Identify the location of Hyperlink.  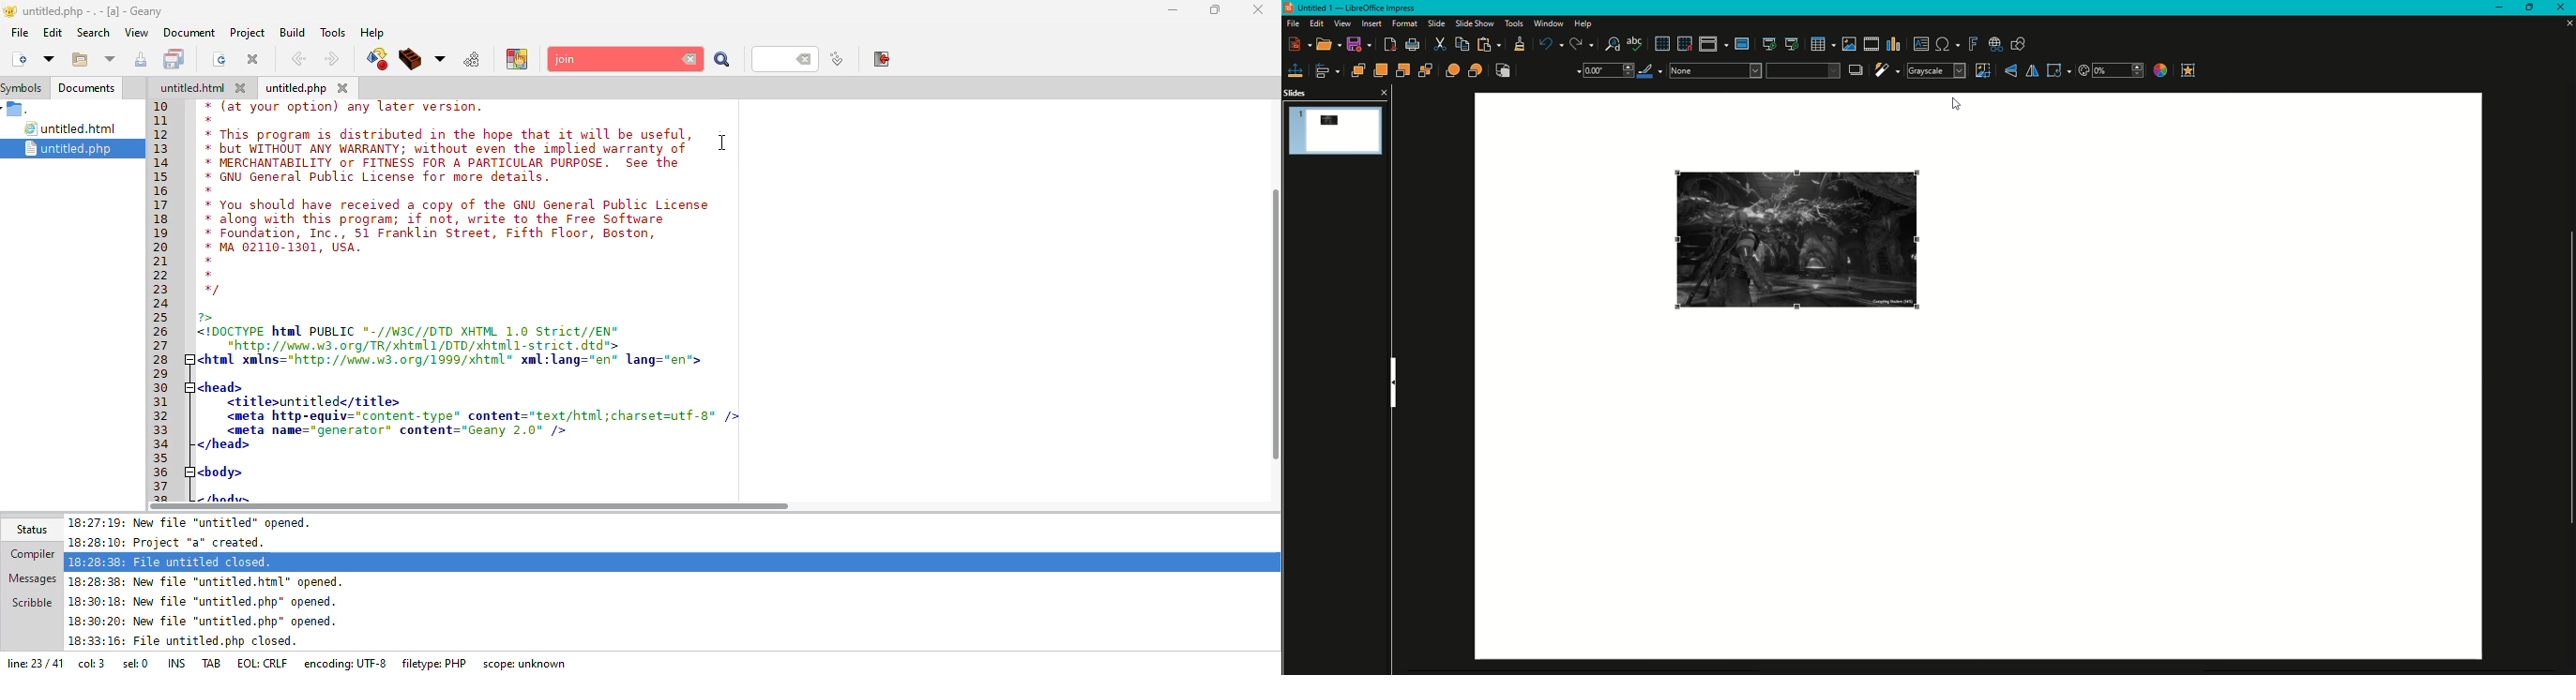
(1996, 45).